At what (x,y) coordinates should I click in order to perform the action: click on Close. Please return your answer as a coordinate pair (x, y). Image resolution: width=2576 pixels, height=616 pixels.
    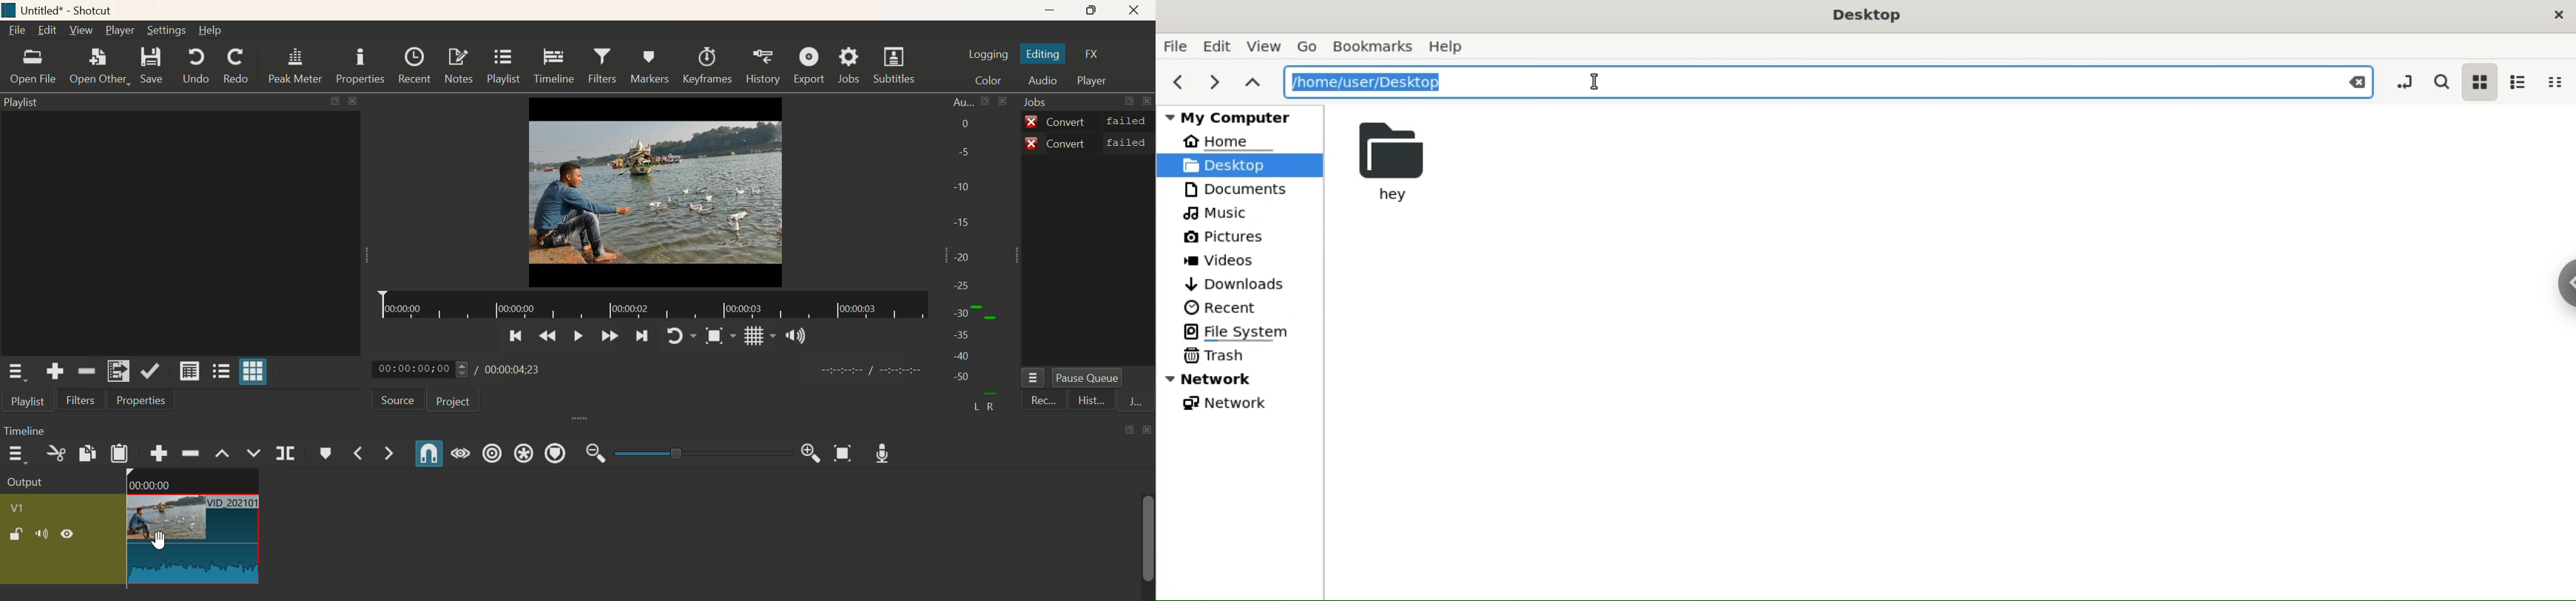
    Looking at the image, I should click on (1140, 10).